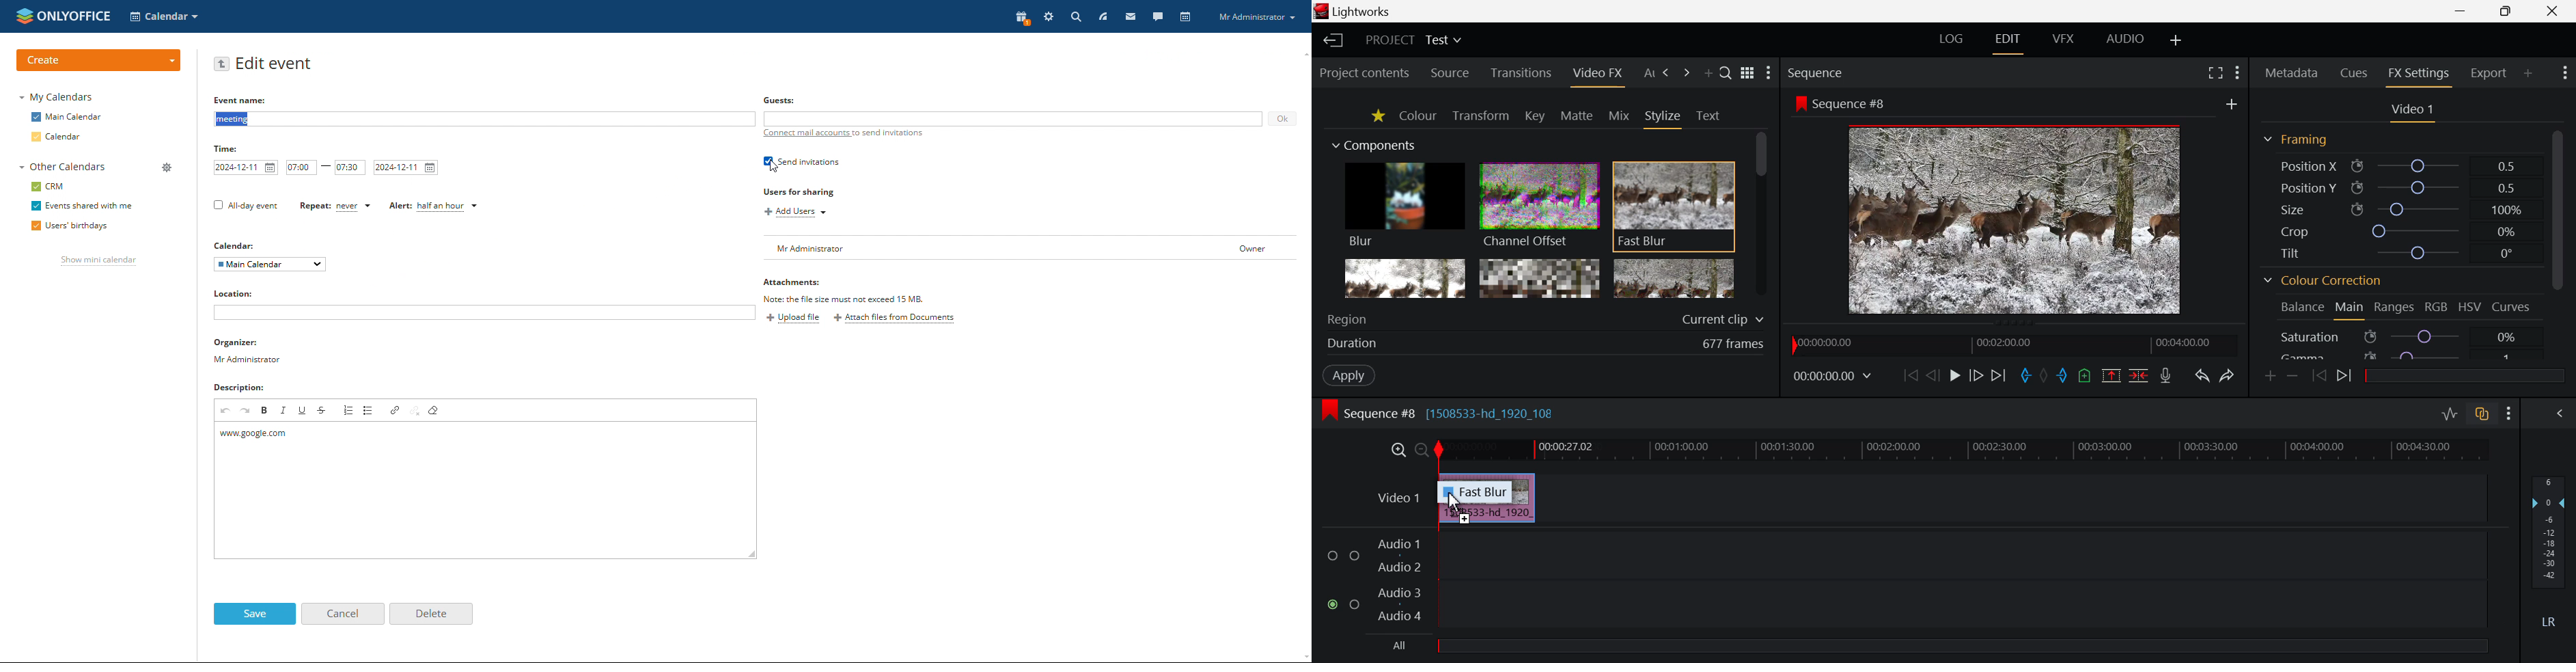 The width and height of the screenshot is (2576, 672). Describe the element at coordinates (1049, 16) in the screenshot. I see `settings` at that location.